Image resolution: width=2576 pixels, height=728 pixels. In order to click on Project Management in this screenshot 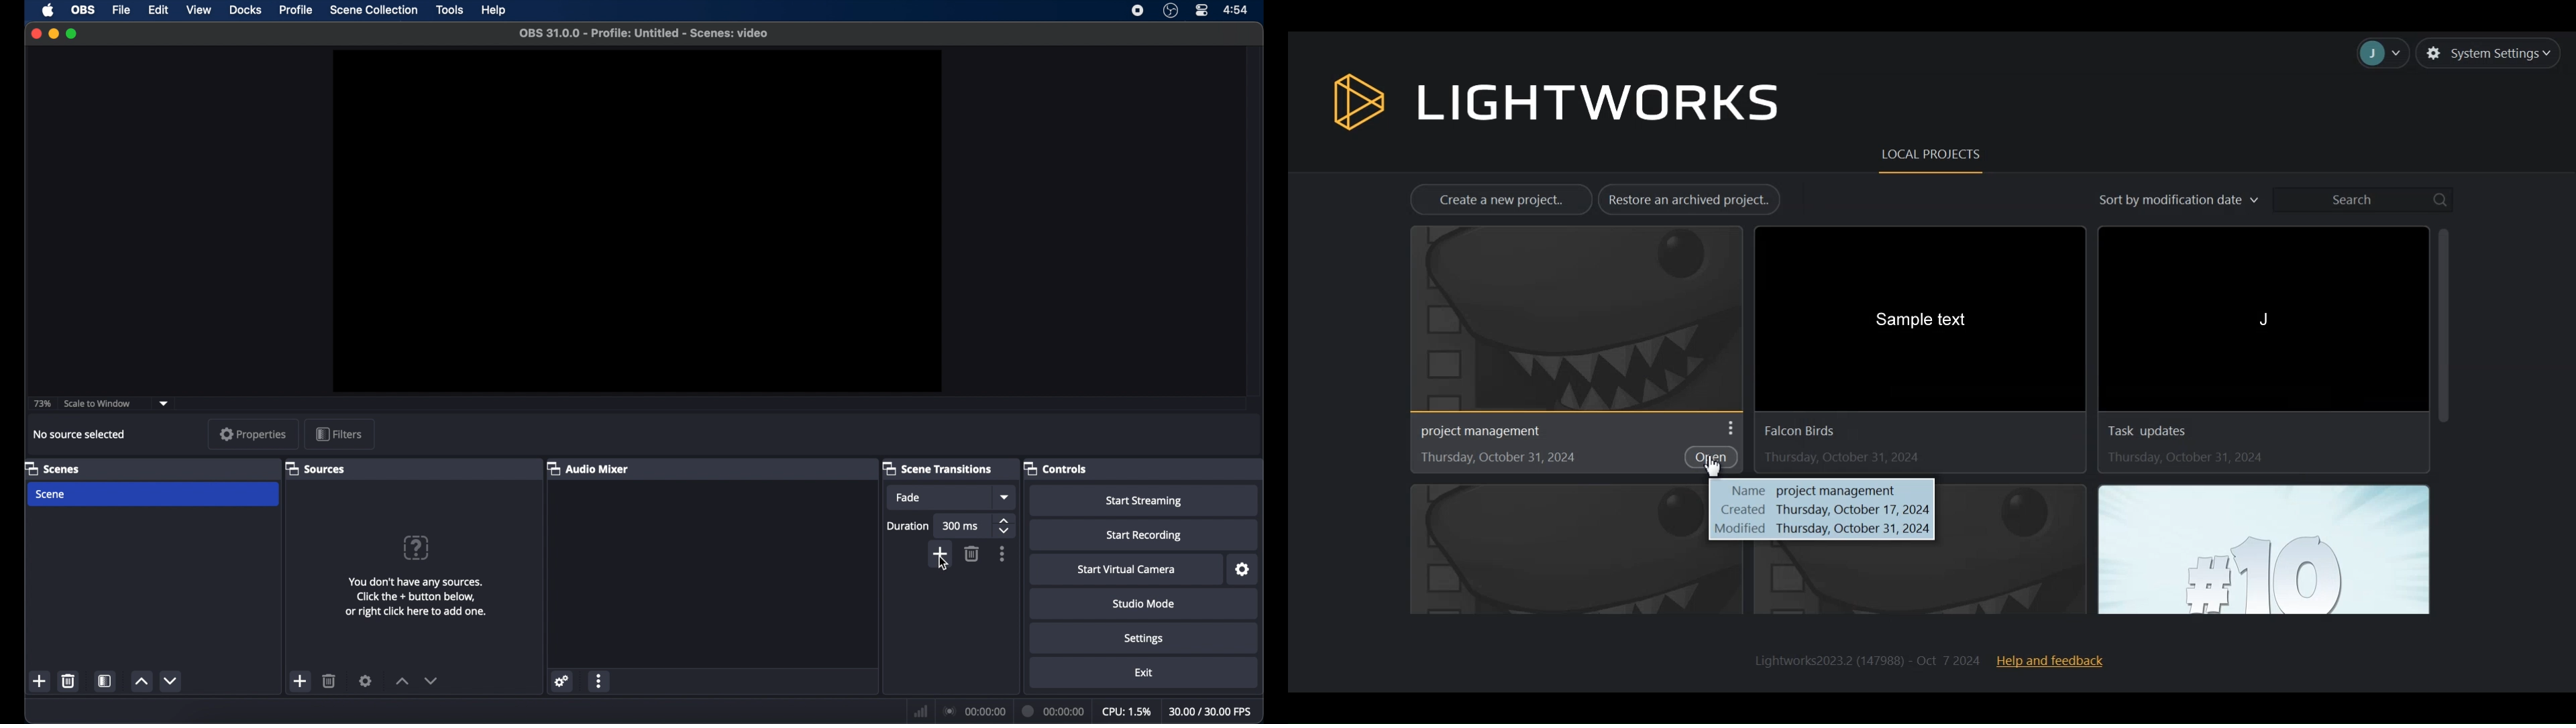, I will do `click(1484, 431)`.